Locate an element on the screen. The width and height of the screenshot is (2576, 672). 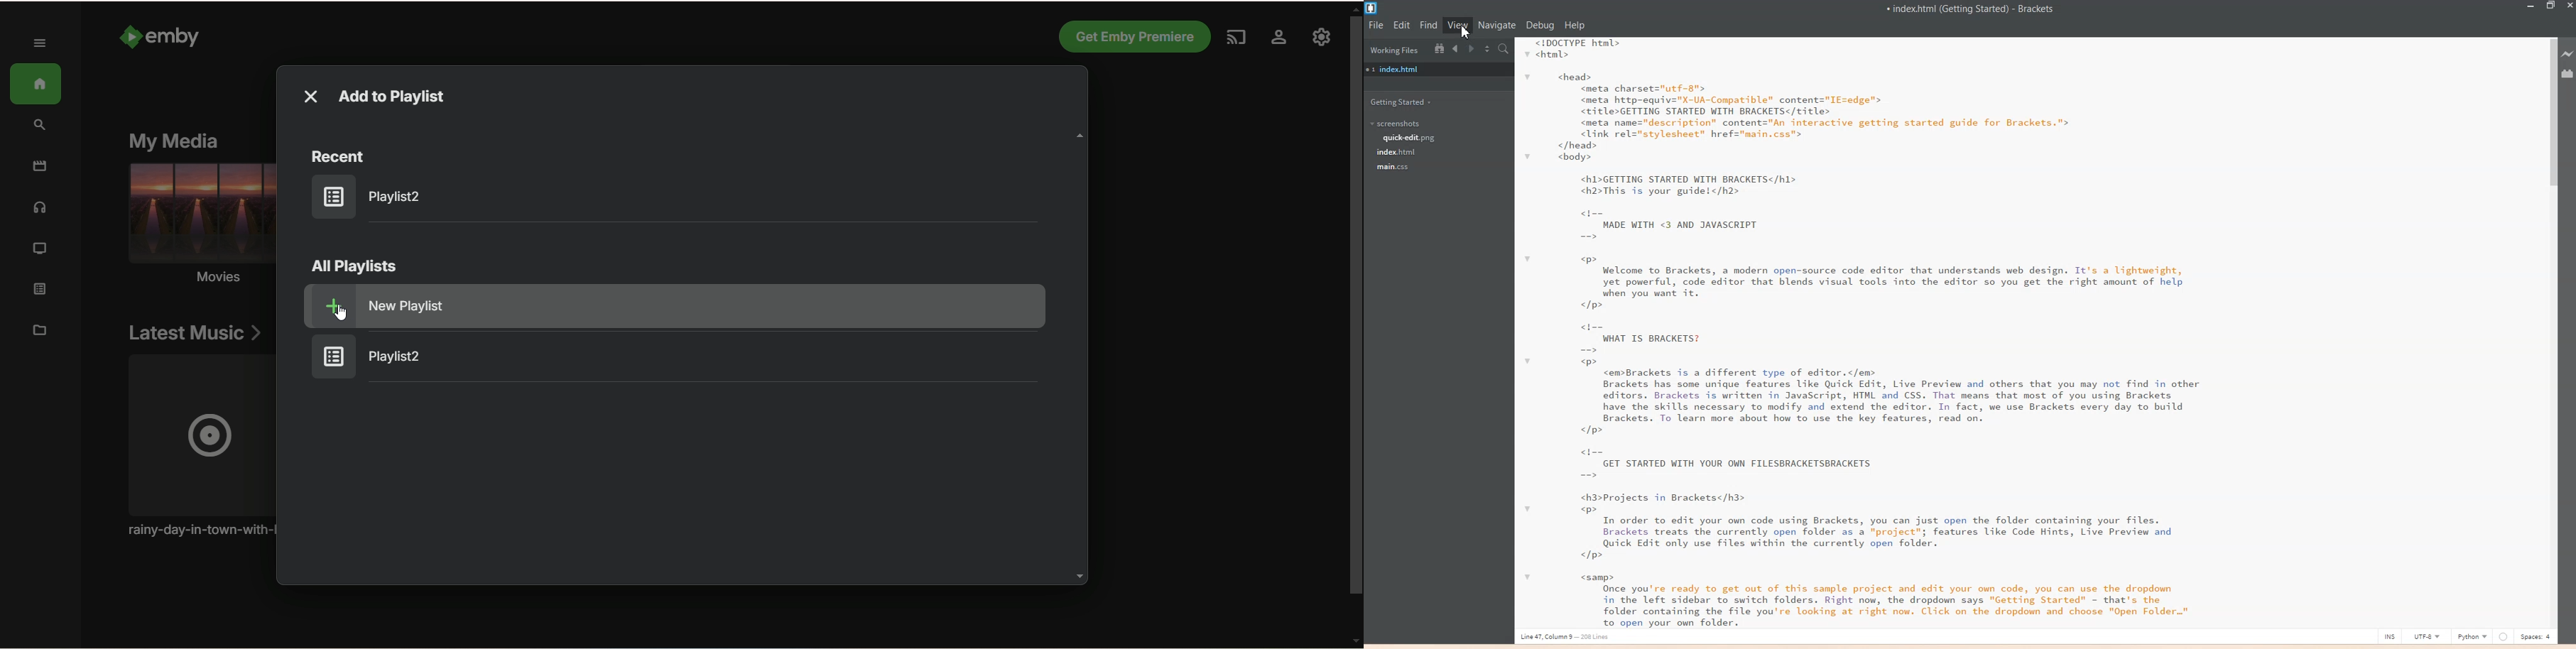
 is located at coordinates (2503, 636).